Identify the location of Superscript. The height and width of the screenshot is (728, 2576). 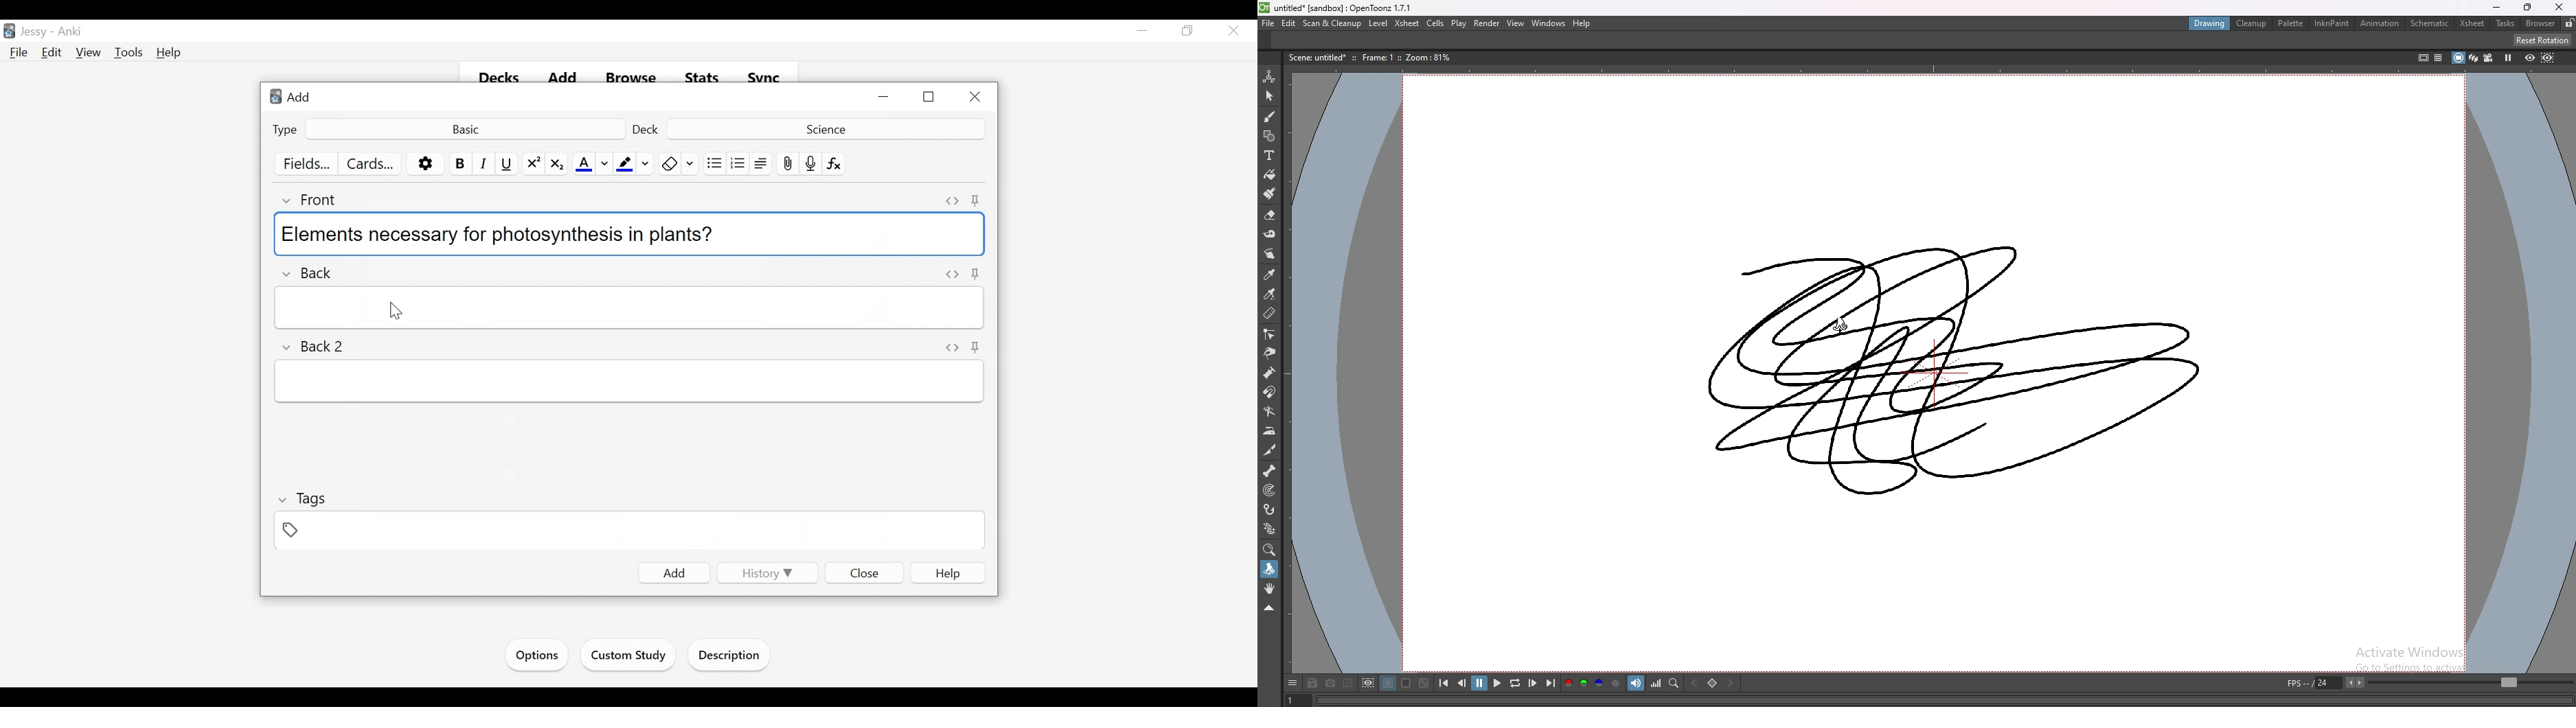
(534, 164).